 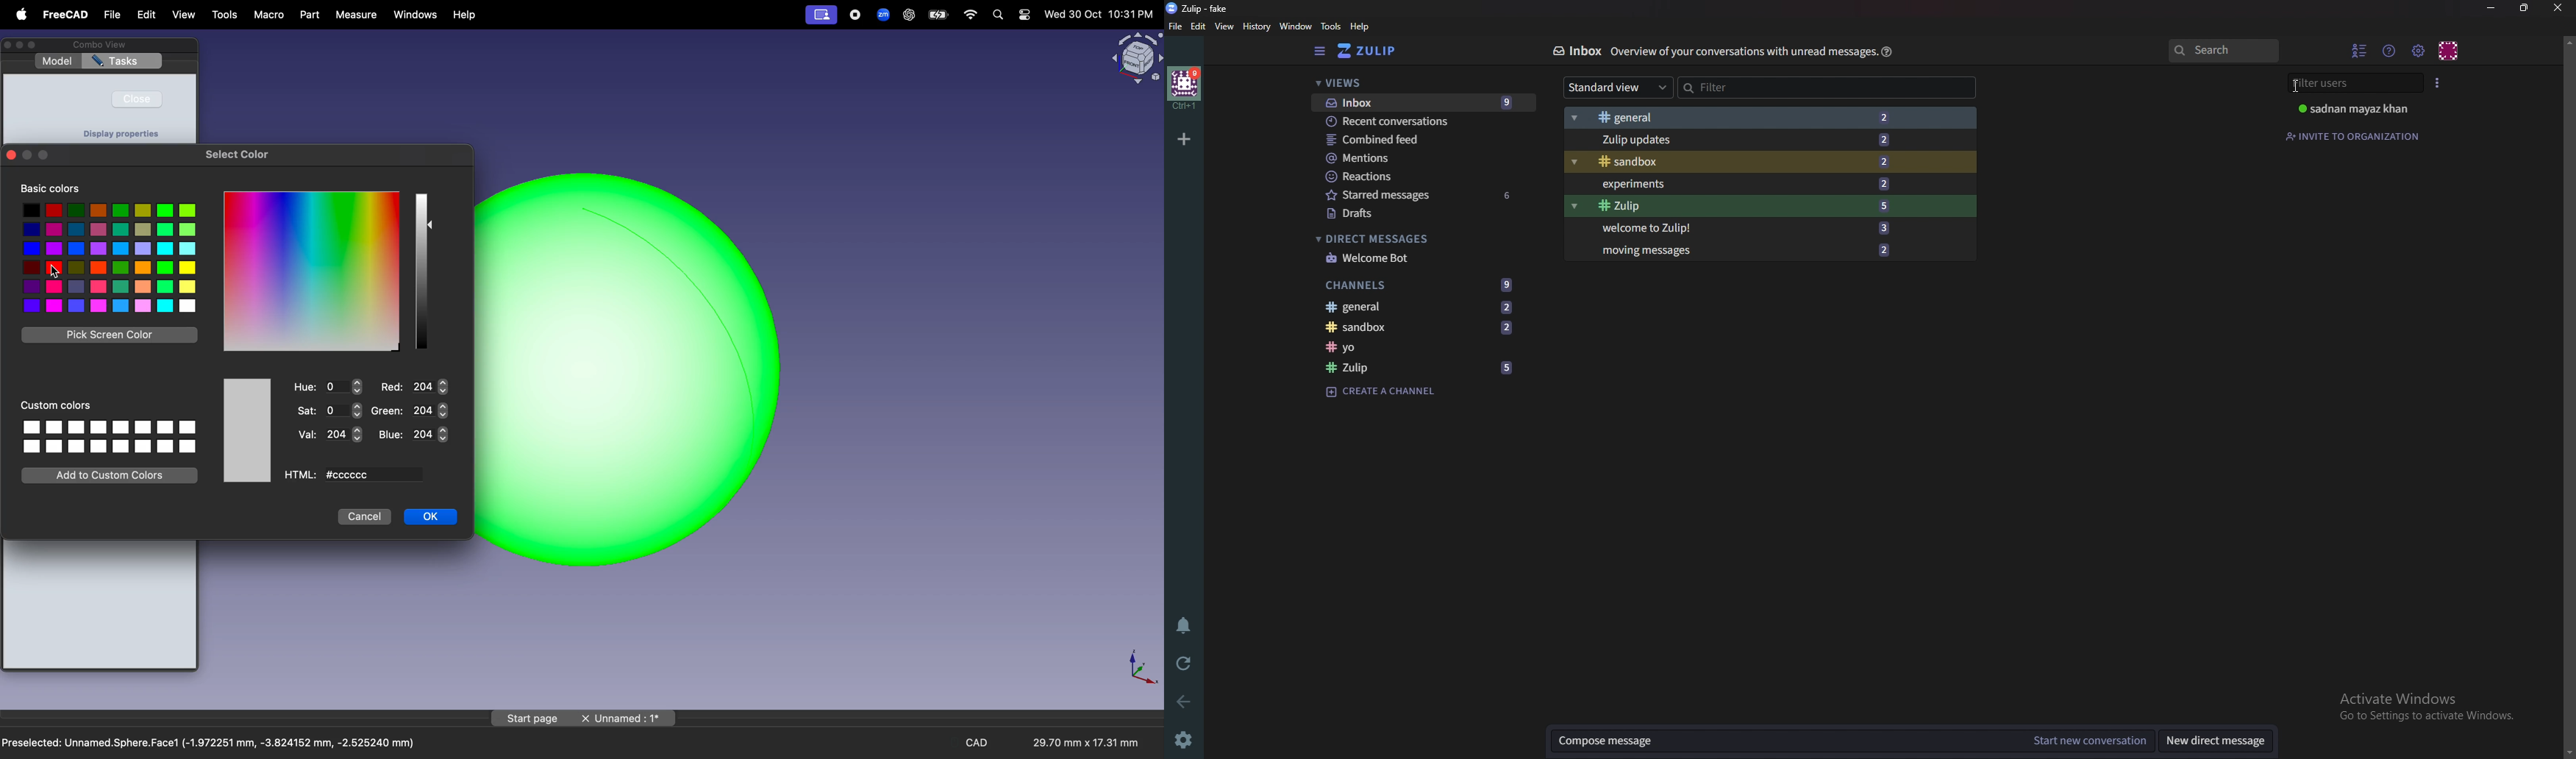 I want to click on Scroll bar, so click(x=2563, y=396).